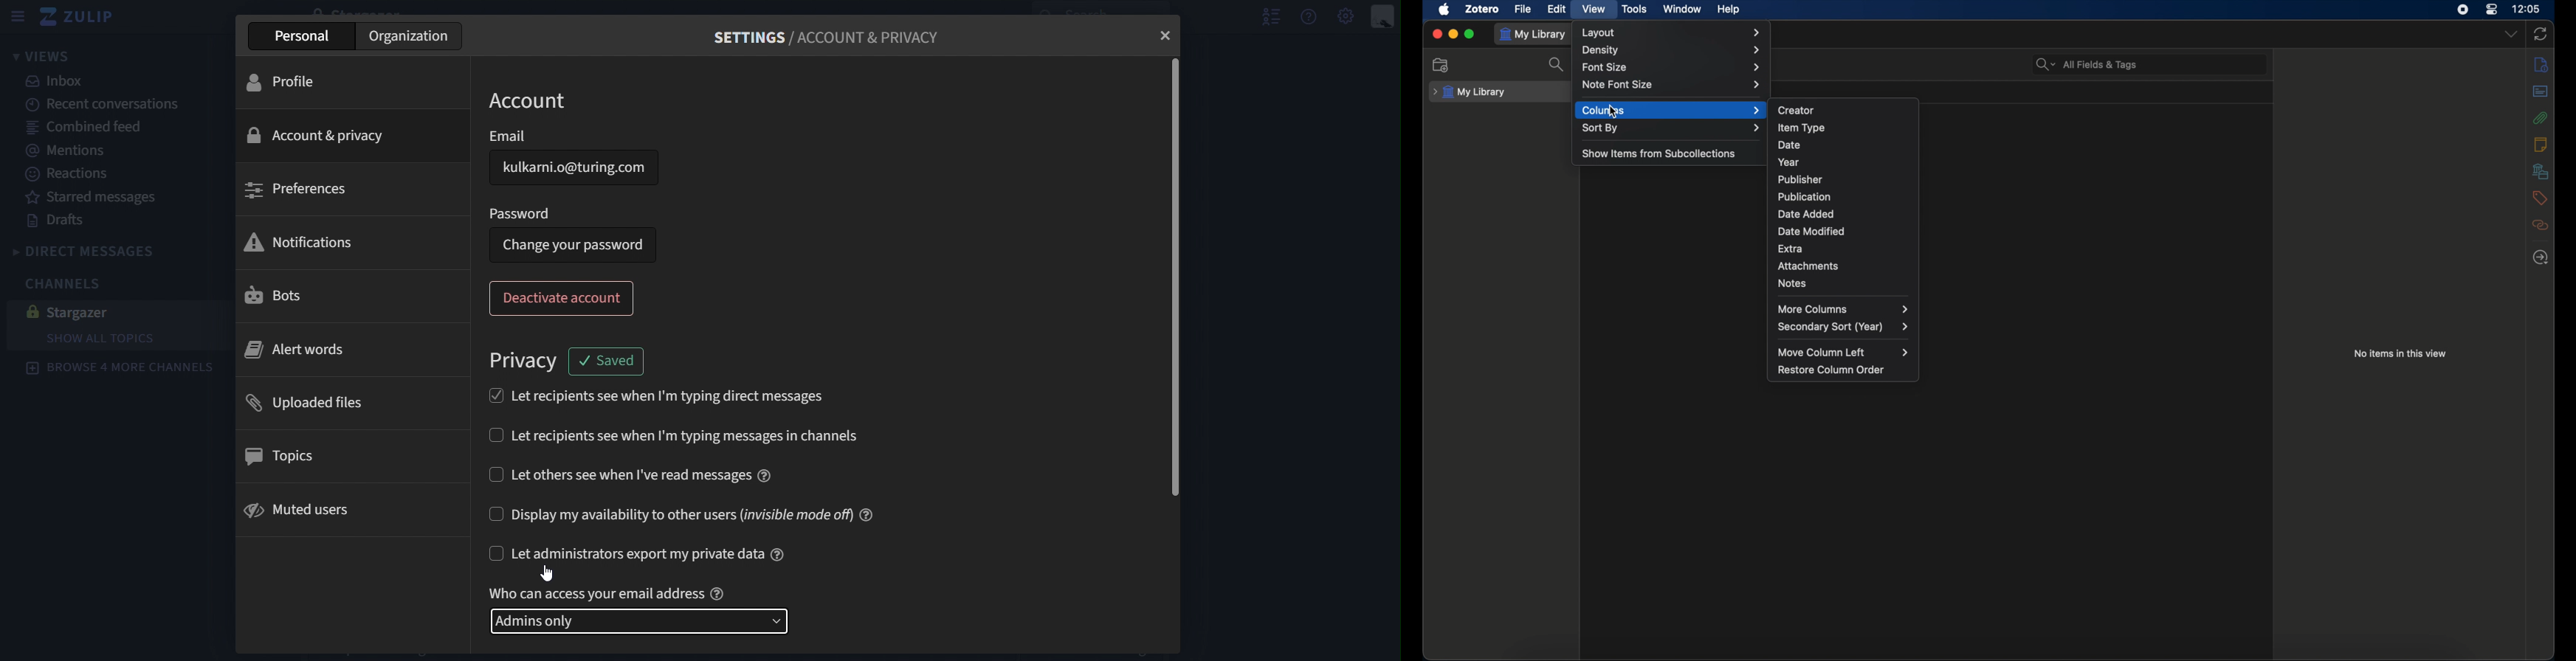 The width and height of the screenshot is (2576, 672). Describe the element at coordinates (1613, 111) in the screenshot. I see `cursor` at that location.